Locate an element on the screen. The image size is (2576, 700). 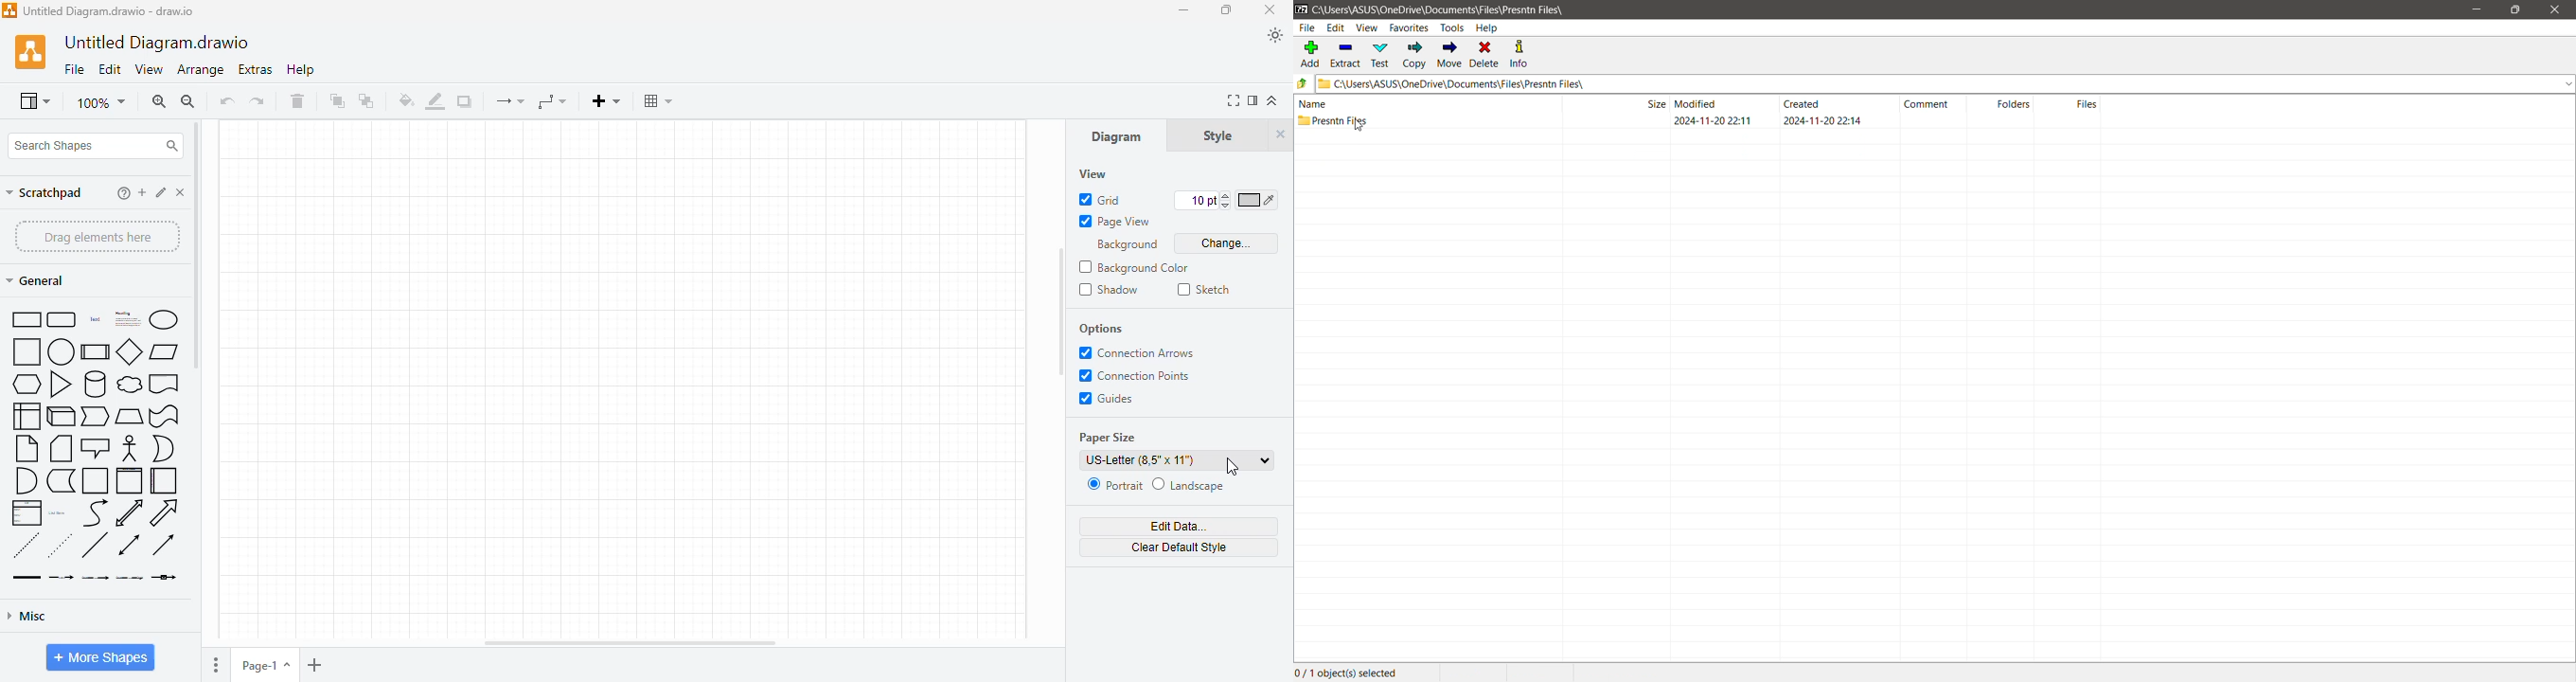
connection is located at coordinates (509, 101).